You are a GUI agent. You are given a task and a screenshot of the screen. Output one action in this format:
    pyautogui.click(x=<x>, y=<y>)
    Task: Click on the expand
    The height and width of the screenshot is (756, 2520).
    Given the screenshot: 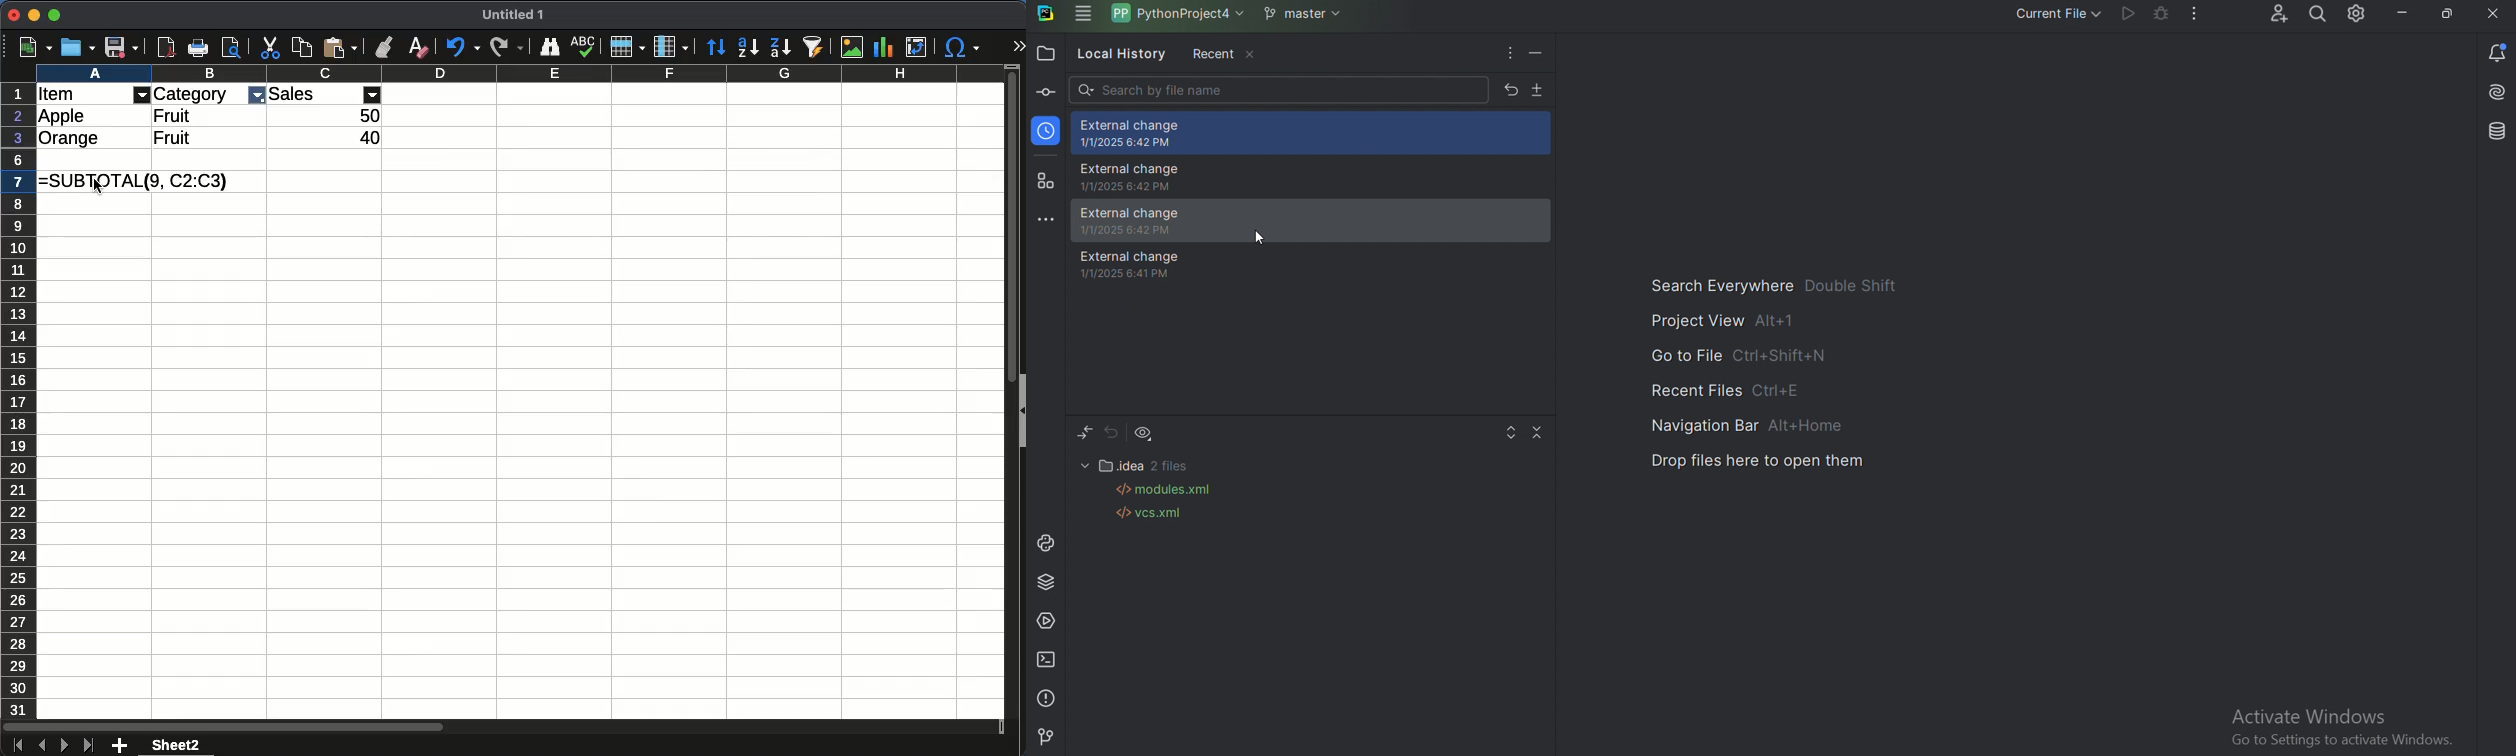 What is the action you would take?
    pyautogui.click(x=1016, y=45)
    